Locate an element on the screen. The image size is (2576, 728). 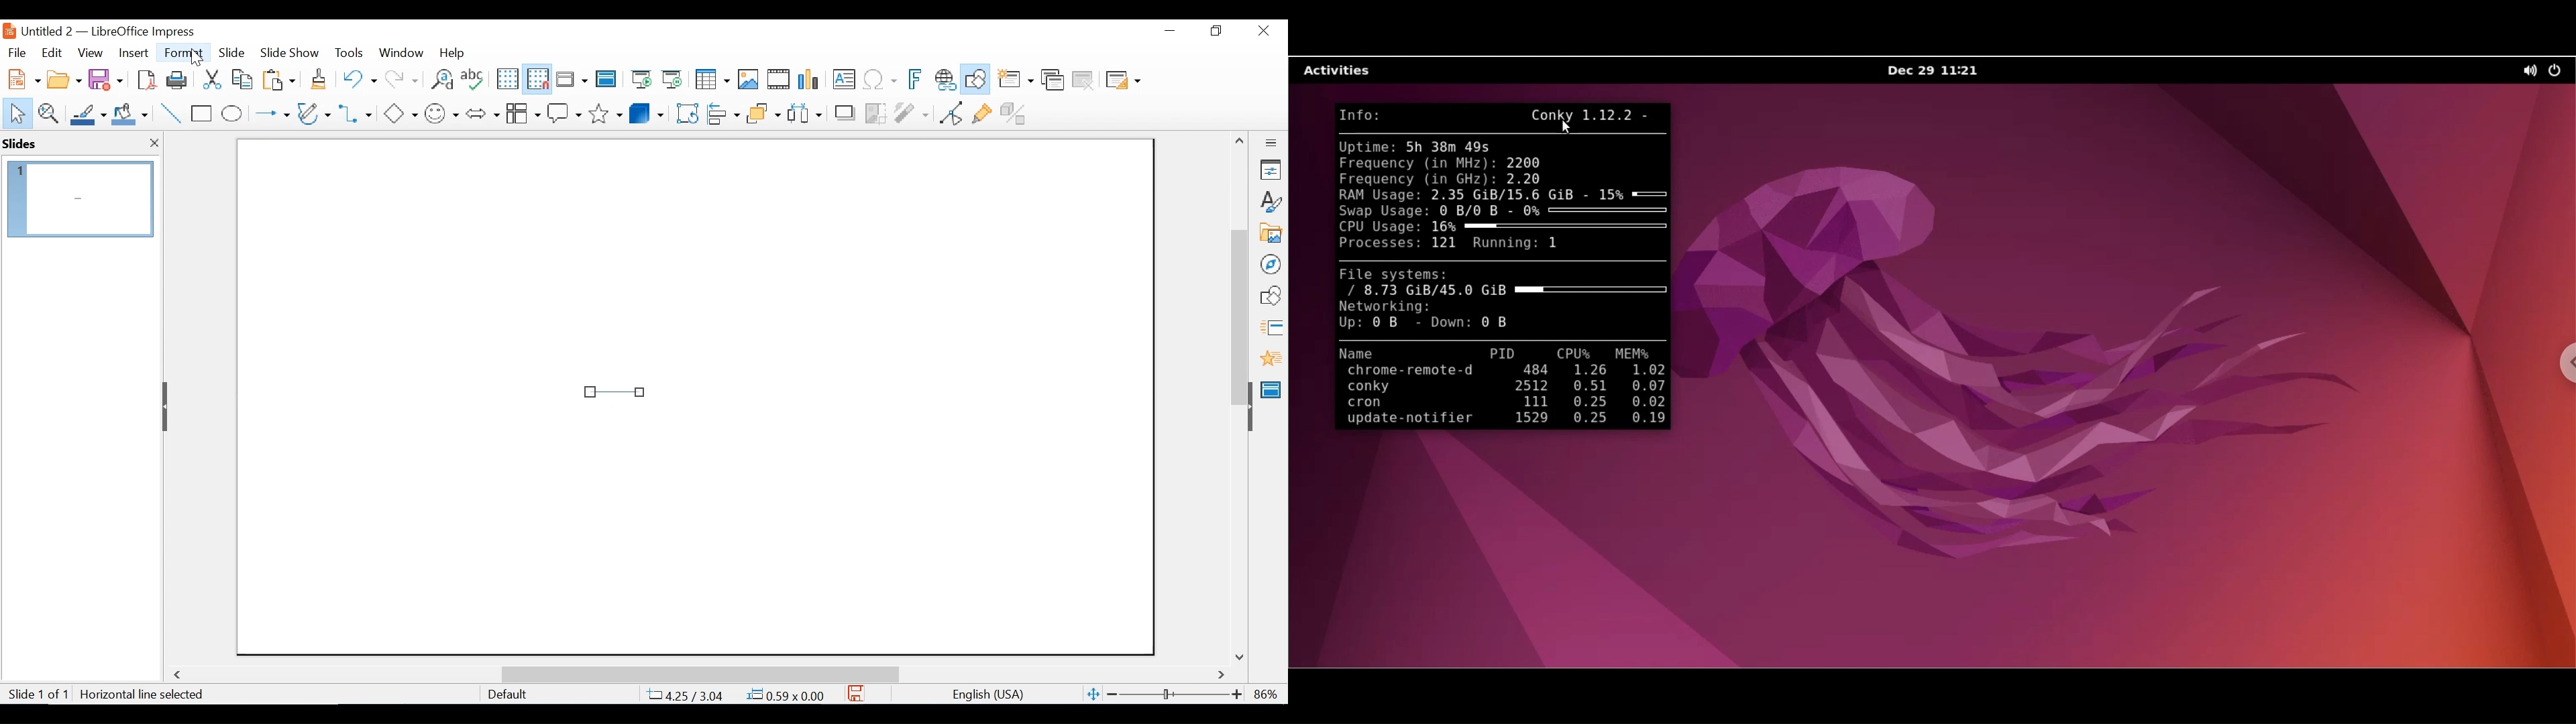
Tools is located at coordinates (349, 52).